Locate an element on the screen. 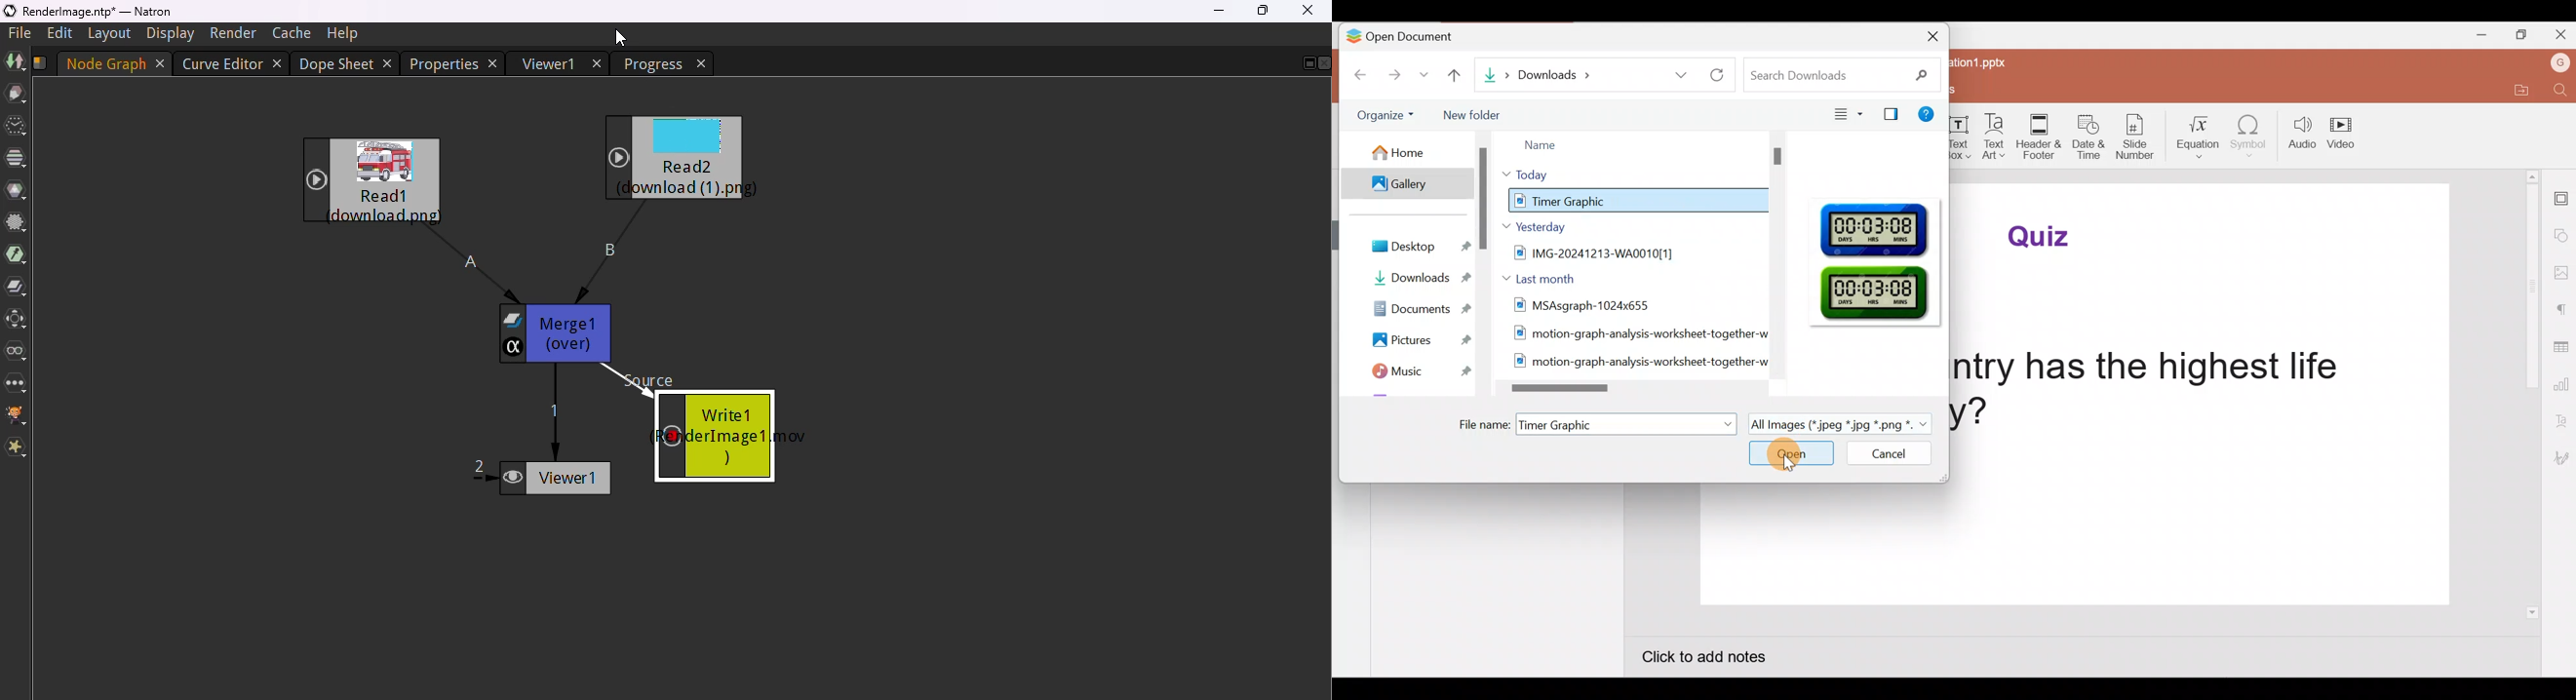  Forward is located at coordinates (1395, 77).